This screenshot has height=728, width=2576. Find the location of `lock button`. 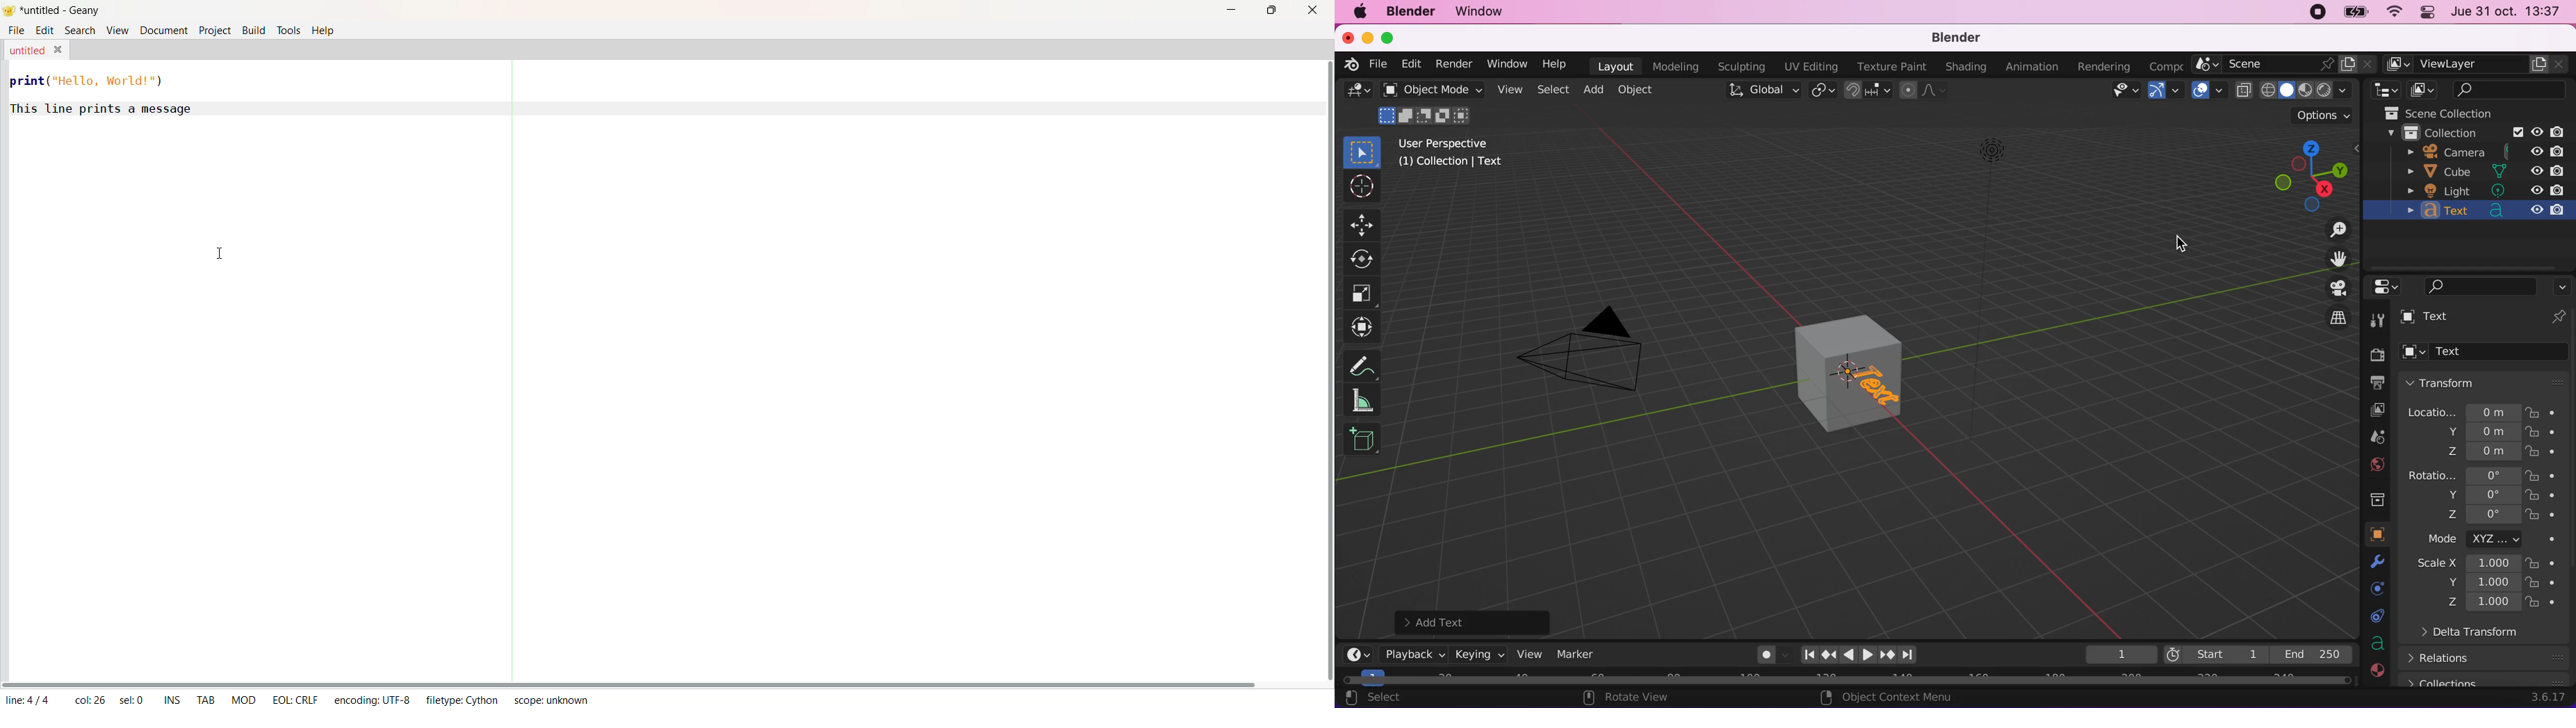

lock button is located at coordinates (2542, 564).